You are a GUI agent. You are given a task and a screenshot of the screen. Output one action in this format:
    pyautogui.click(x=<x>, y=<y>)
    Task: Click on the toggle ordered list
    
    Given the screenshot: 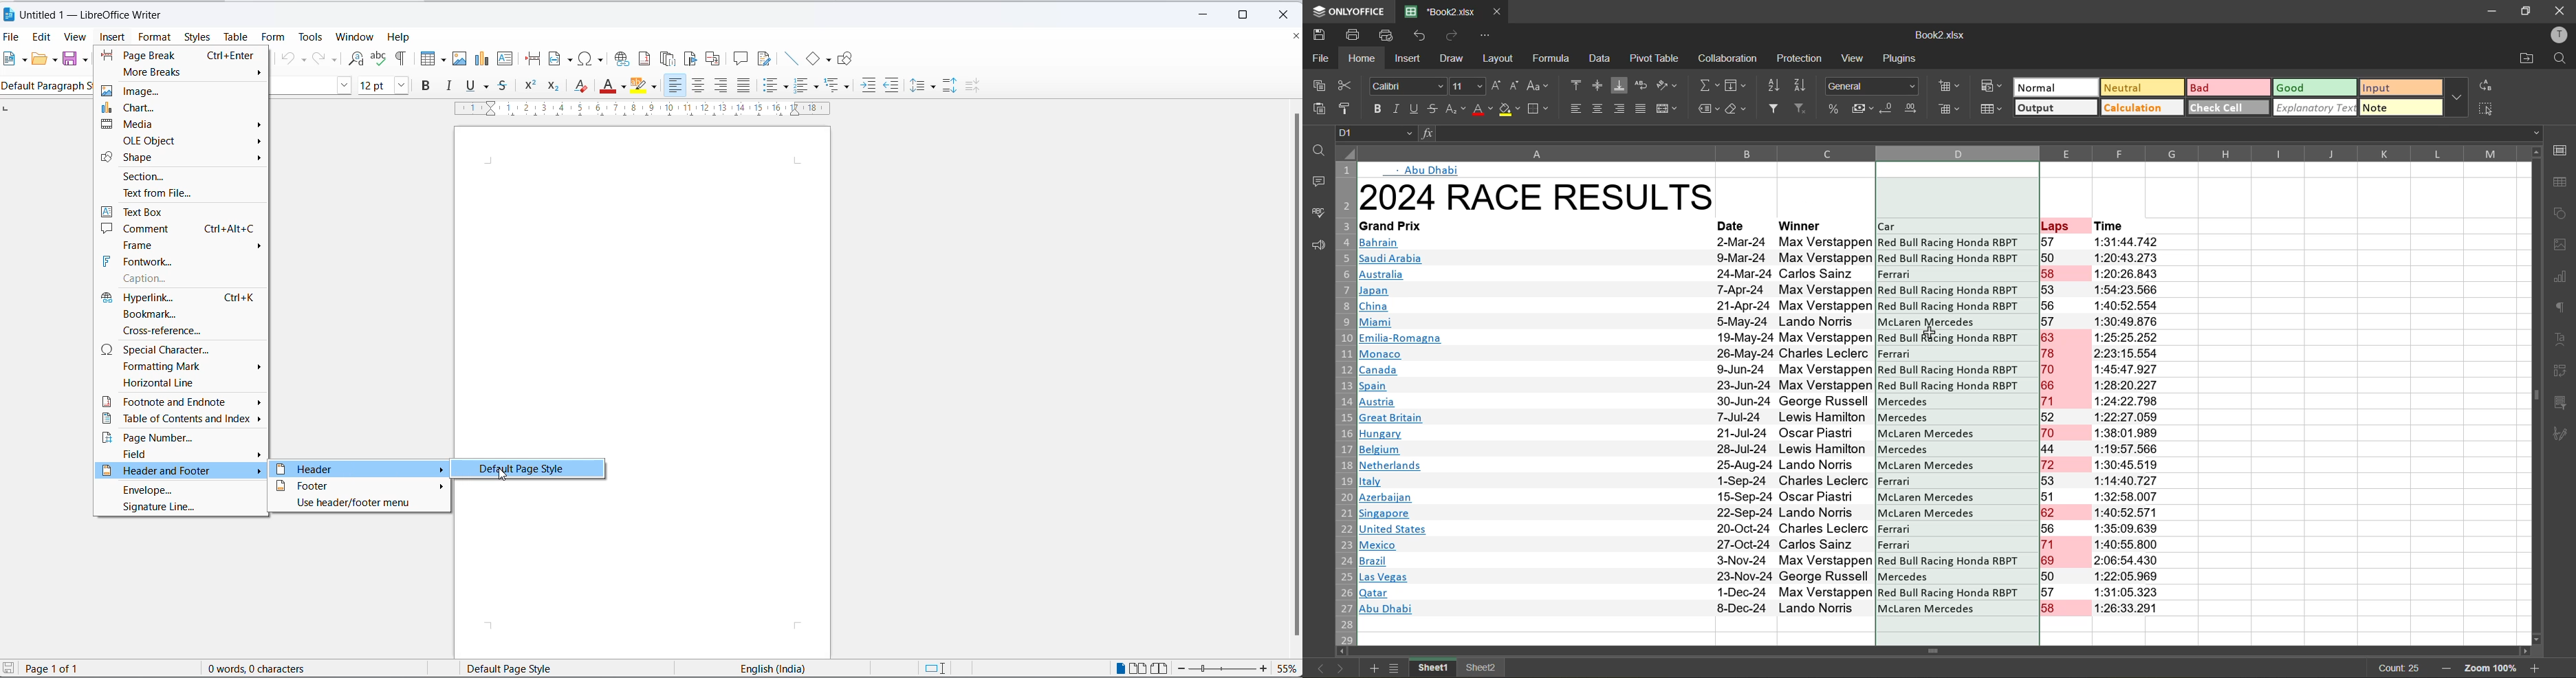 What is the action you would take?
    pyautogui.click(x=804, y=85)
    